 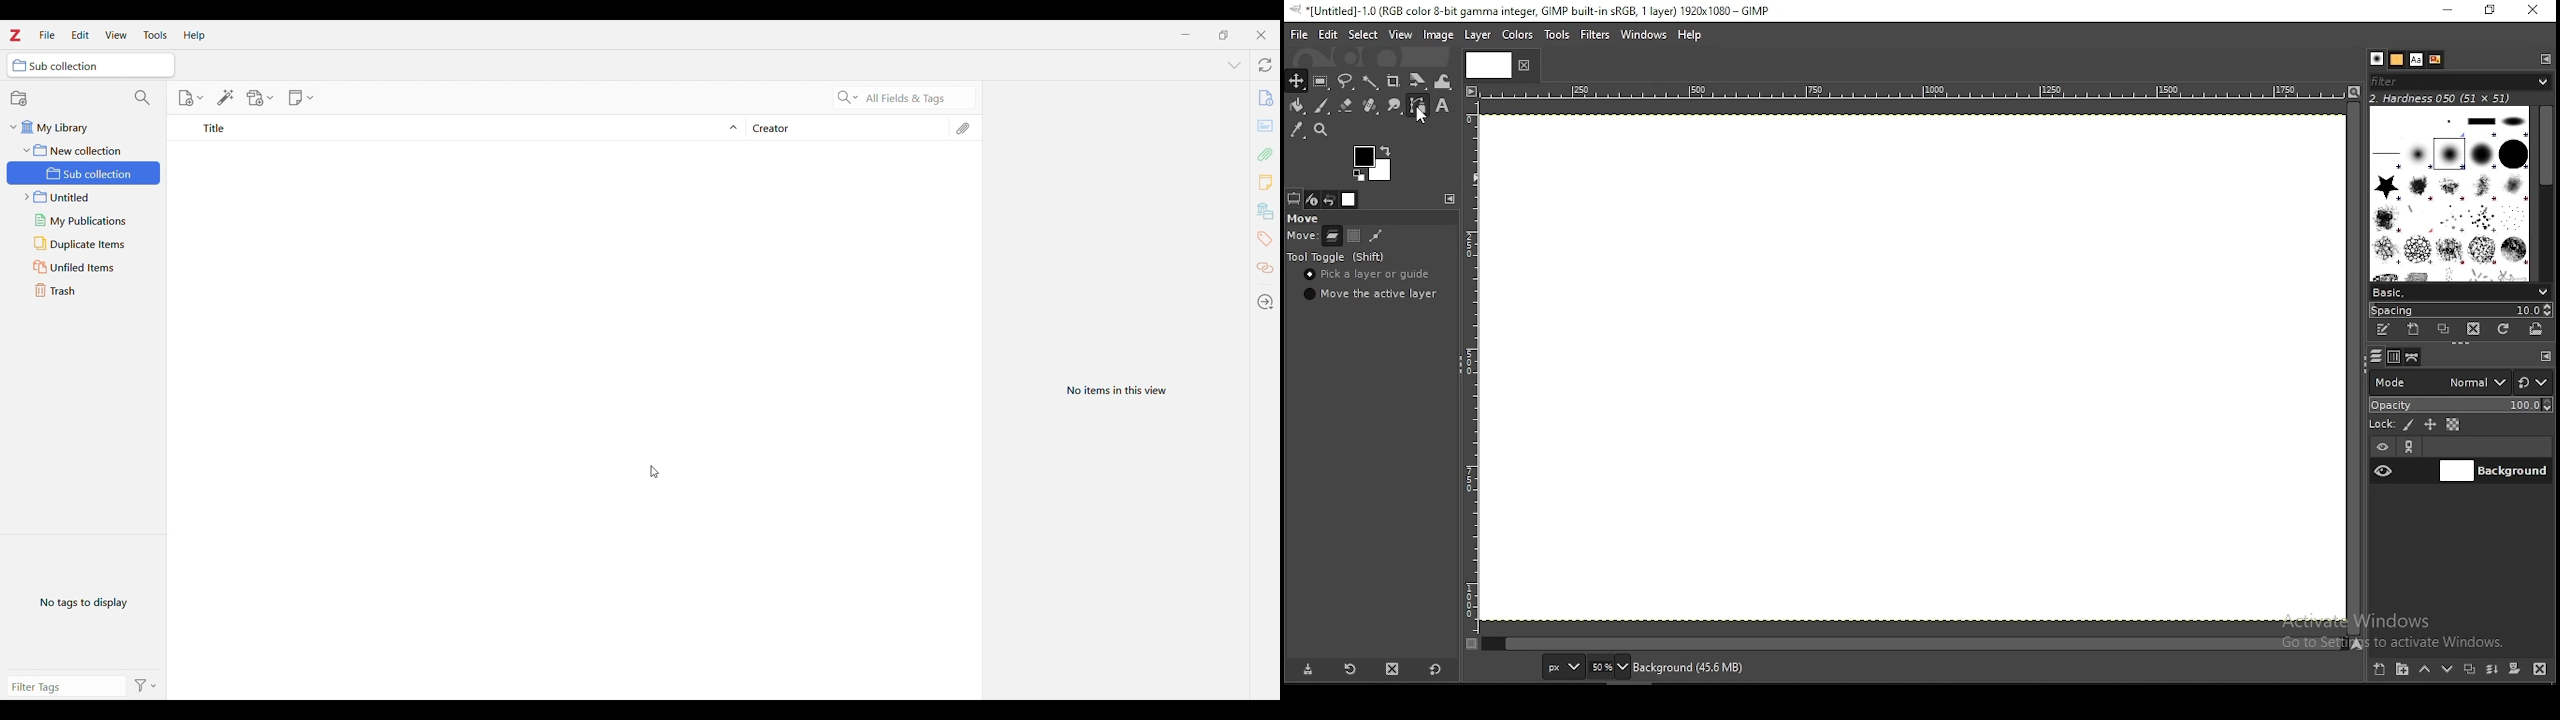 I want to click on view, so click(x=1401, y=33).